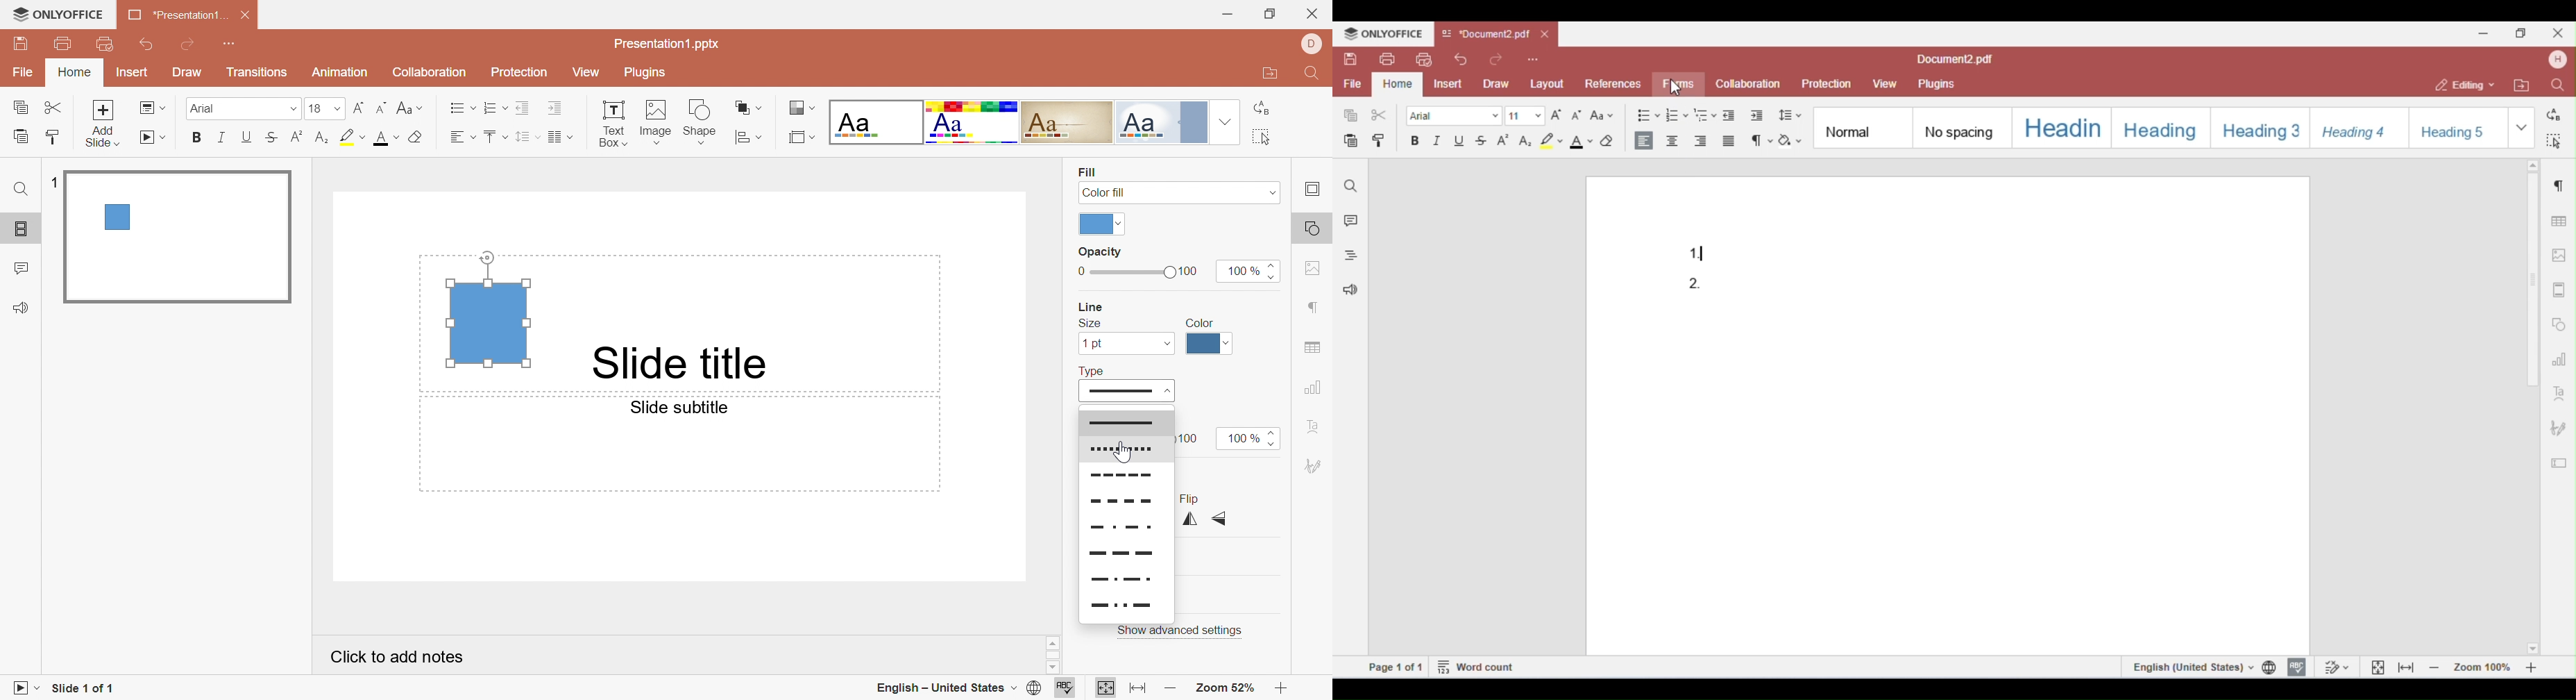 This screenshot has width=2576, height=700. Describe the element at coordinates (382, 139) in the screenshot. I see `Font color` at that location.